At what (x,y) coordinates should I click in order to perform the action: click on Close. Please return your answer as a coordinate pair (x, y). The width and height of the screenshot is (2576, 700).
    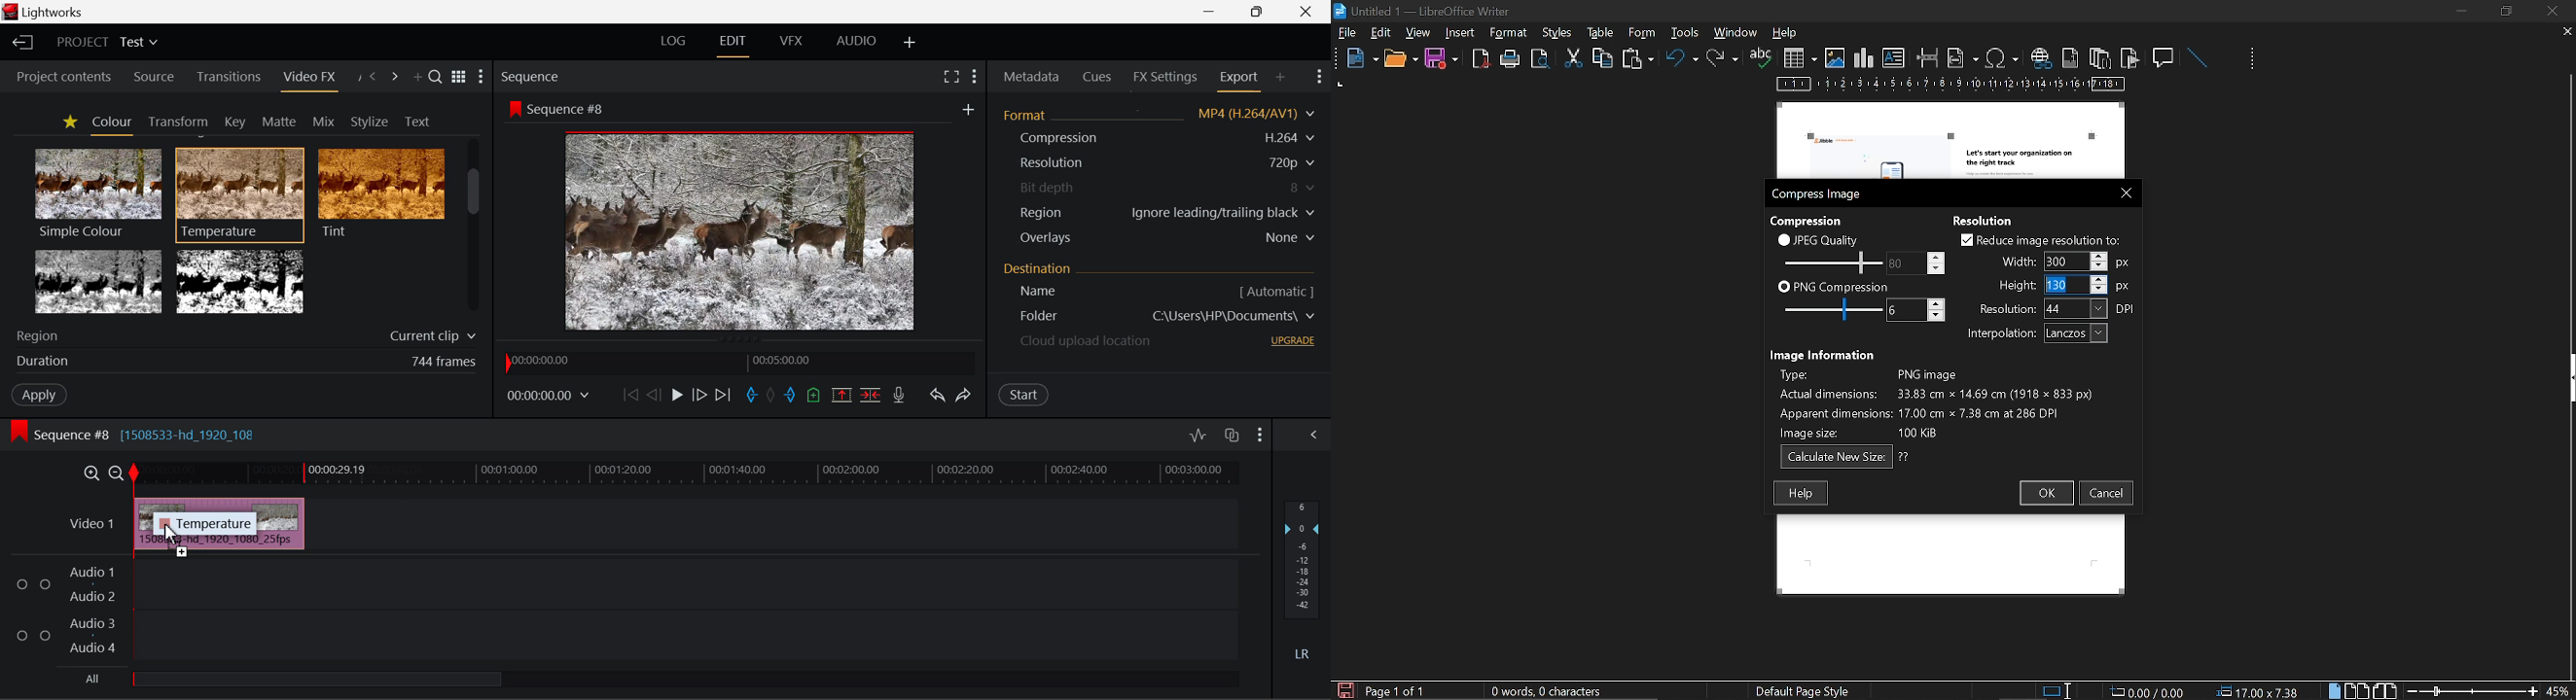
    Looking at the image, I should click on (1307, 10).